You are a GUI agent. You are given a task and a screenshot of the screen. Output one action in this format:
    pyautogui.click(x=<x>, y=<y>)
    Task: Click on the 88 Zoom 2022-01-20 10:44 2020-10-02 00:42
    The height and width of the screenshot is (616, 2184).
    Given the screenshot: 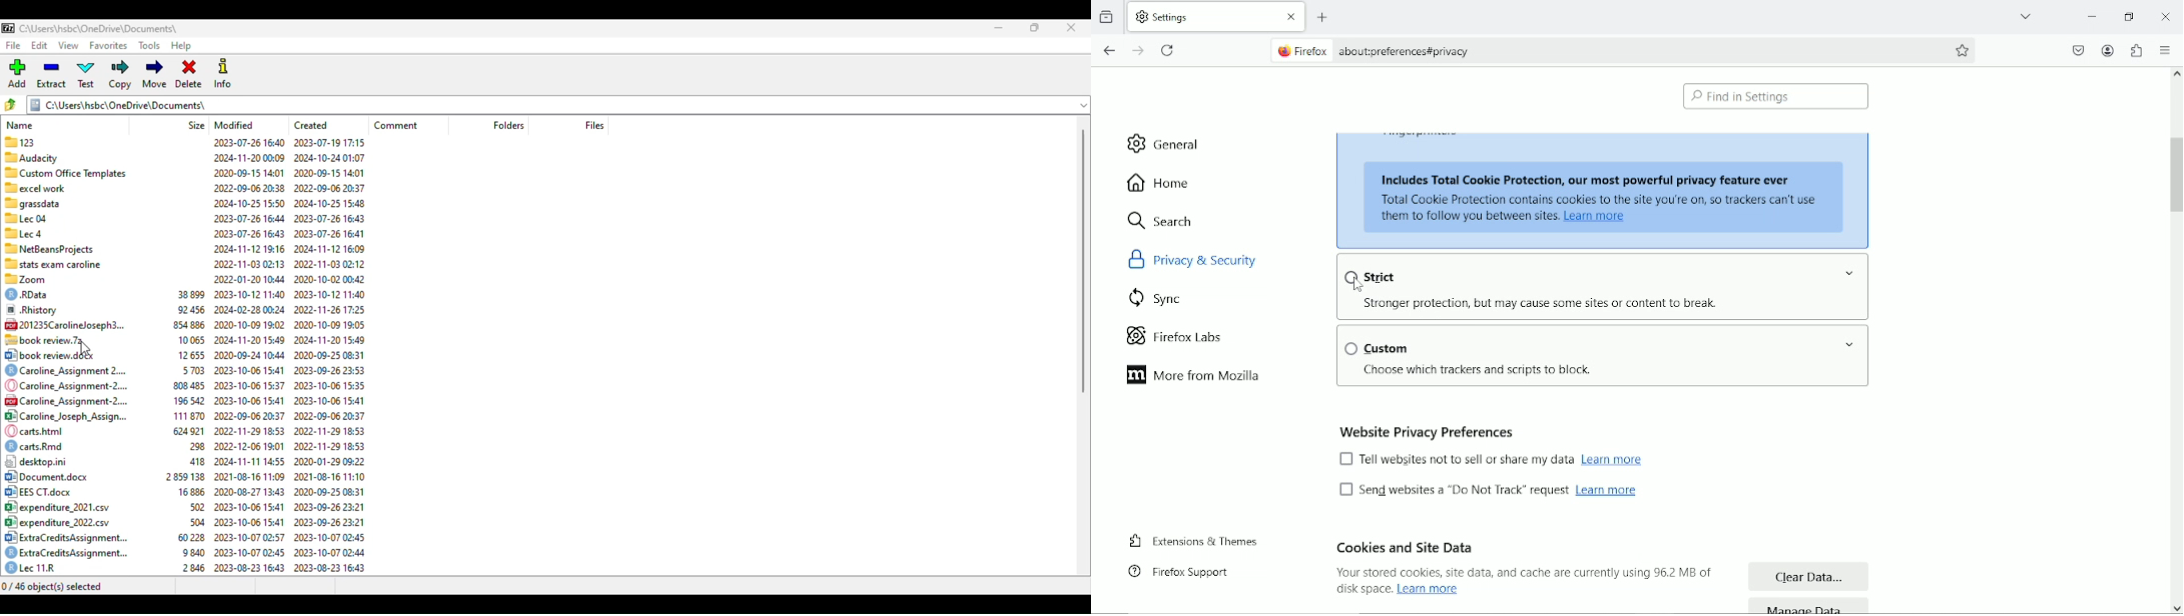 What is the action you would take?
    pyautogui.click(x=185, y=277)
    